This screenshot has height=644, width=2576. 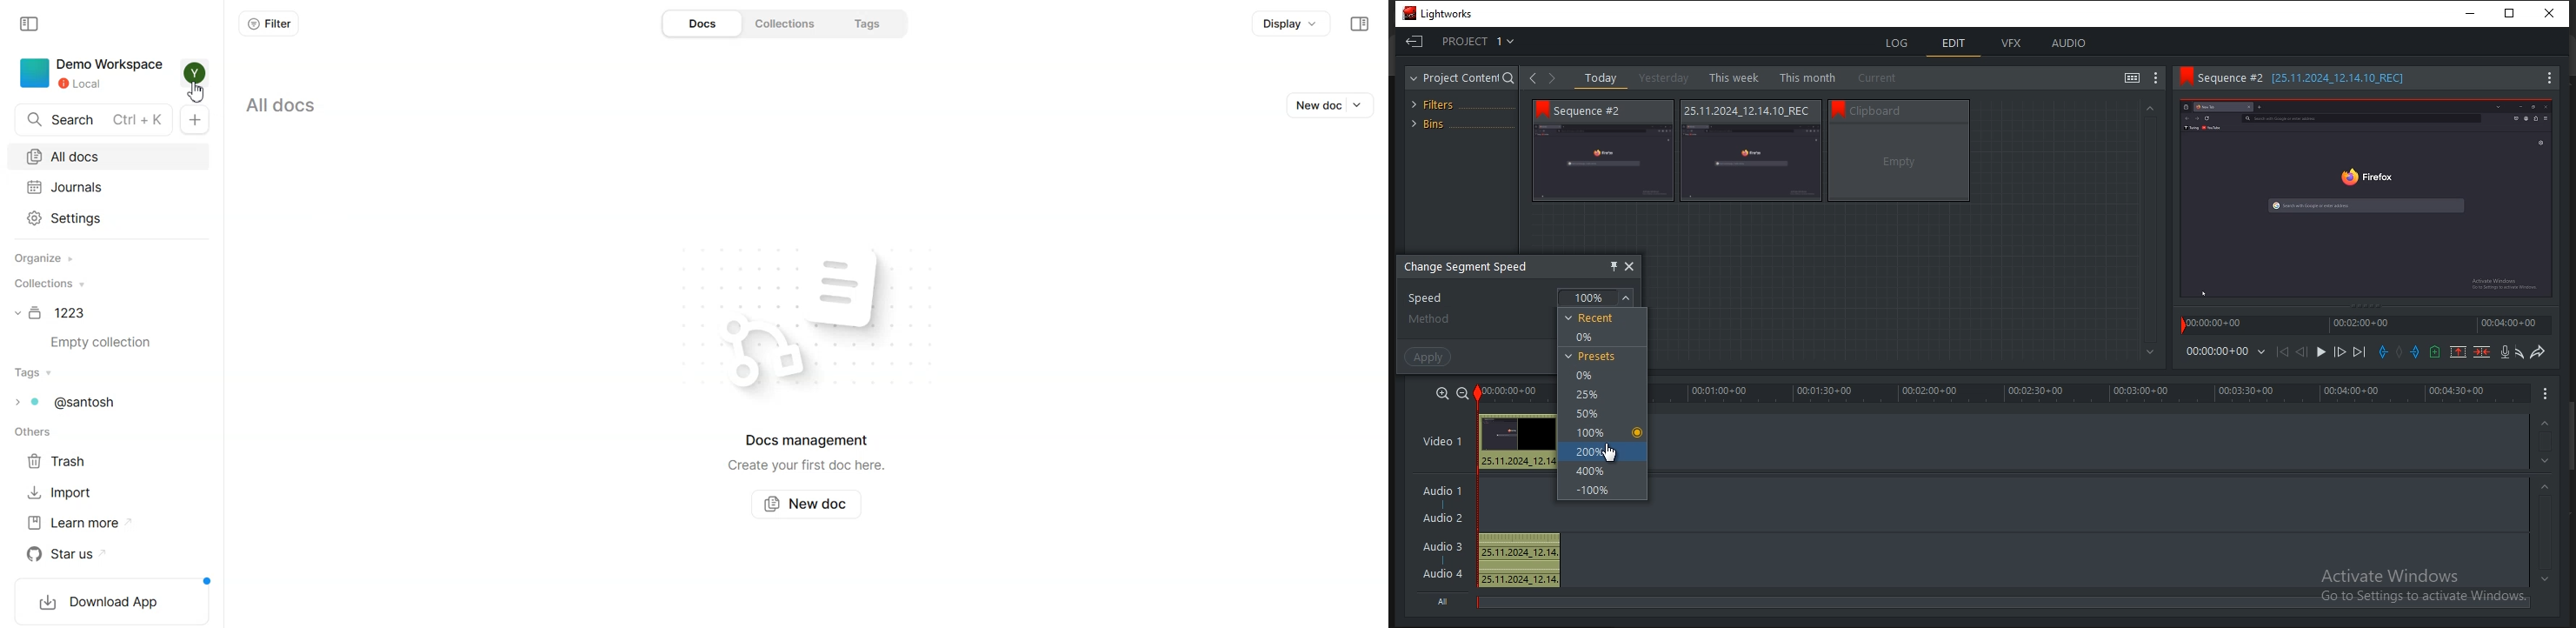 I want to click on Audio 2, so click(x=1442, y=519).